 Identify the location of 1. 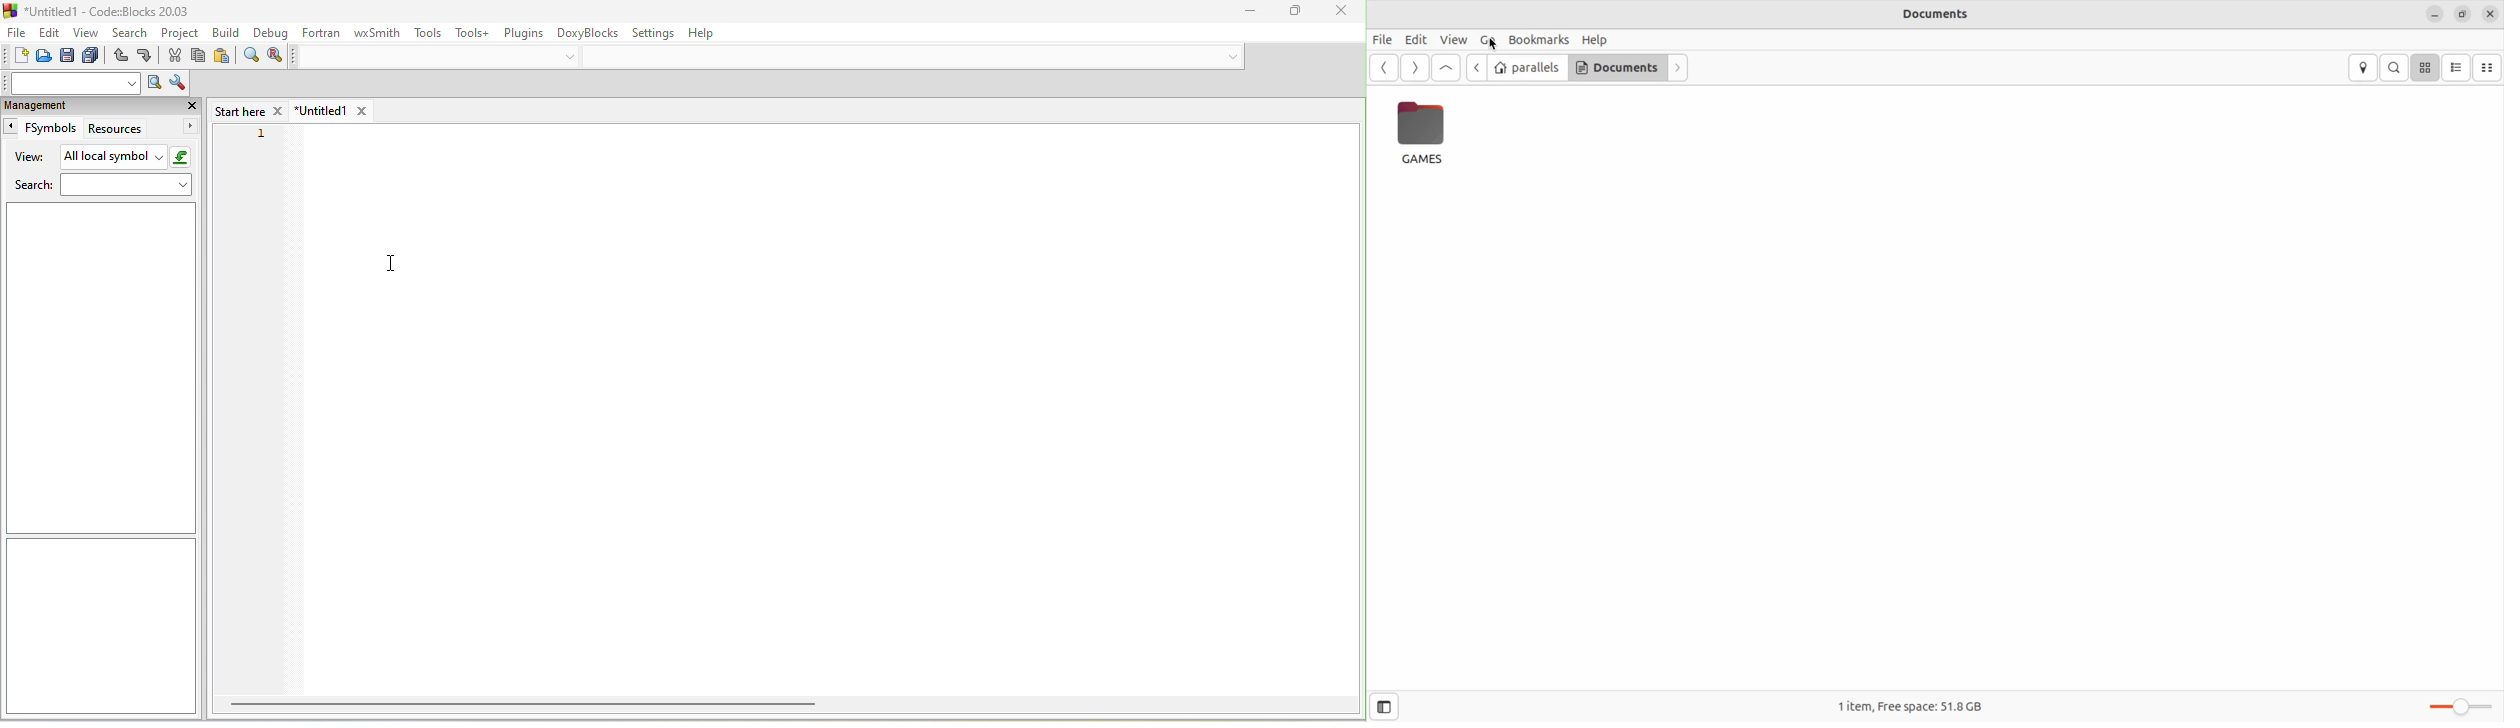
(264, 134).